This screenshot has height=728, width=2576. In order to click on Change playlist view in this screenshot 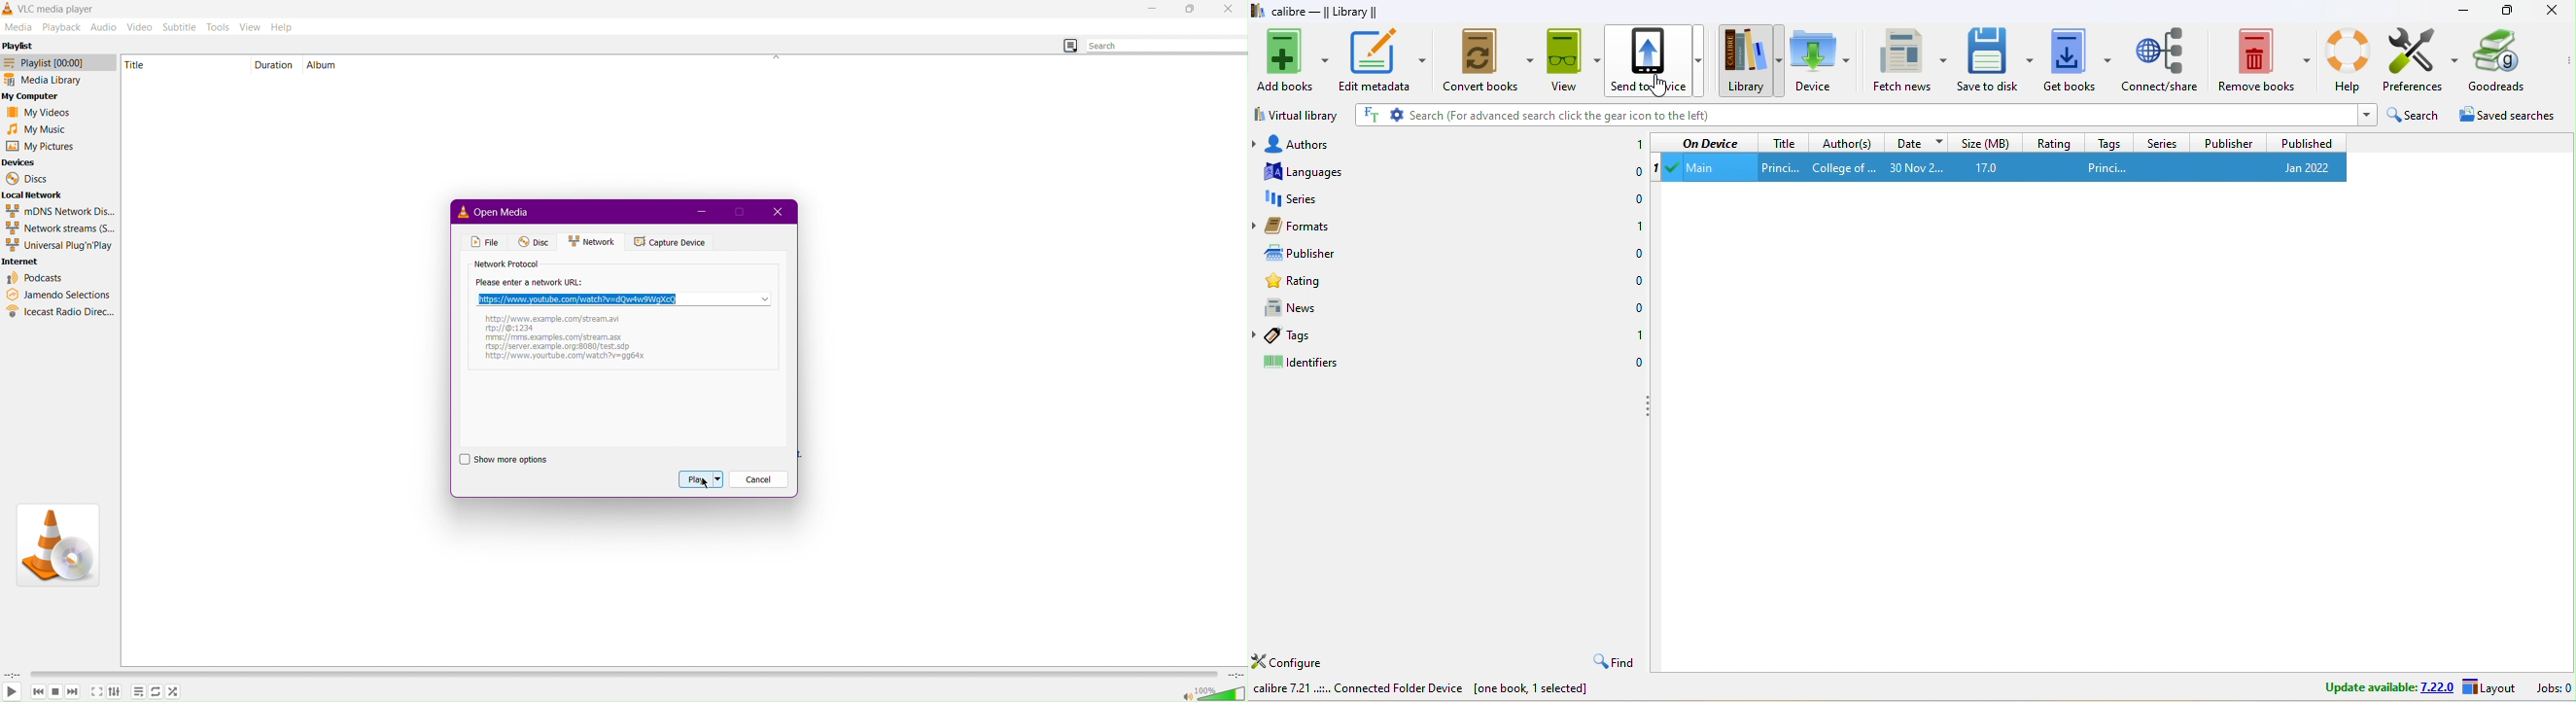, I will do `click(1069, 44)`.